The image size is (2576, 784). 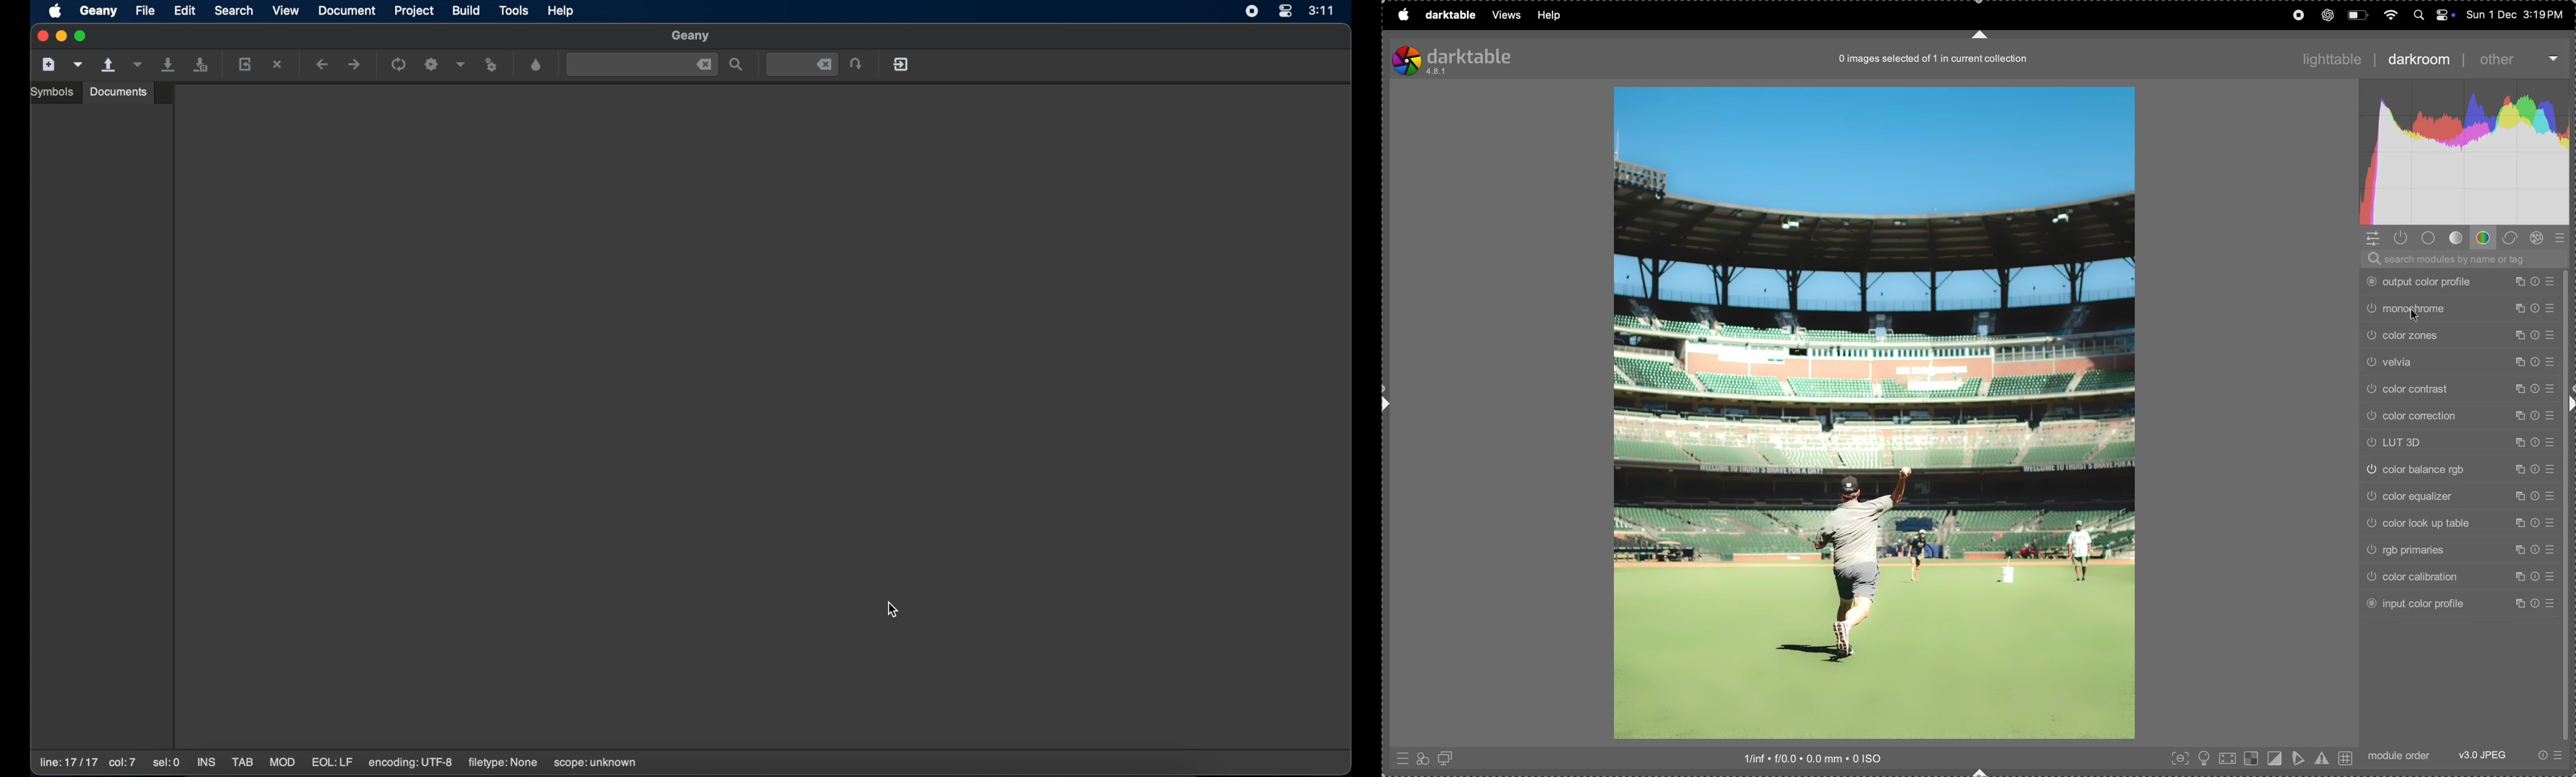 I want to click on display a second, so click(x=1448, y=757).